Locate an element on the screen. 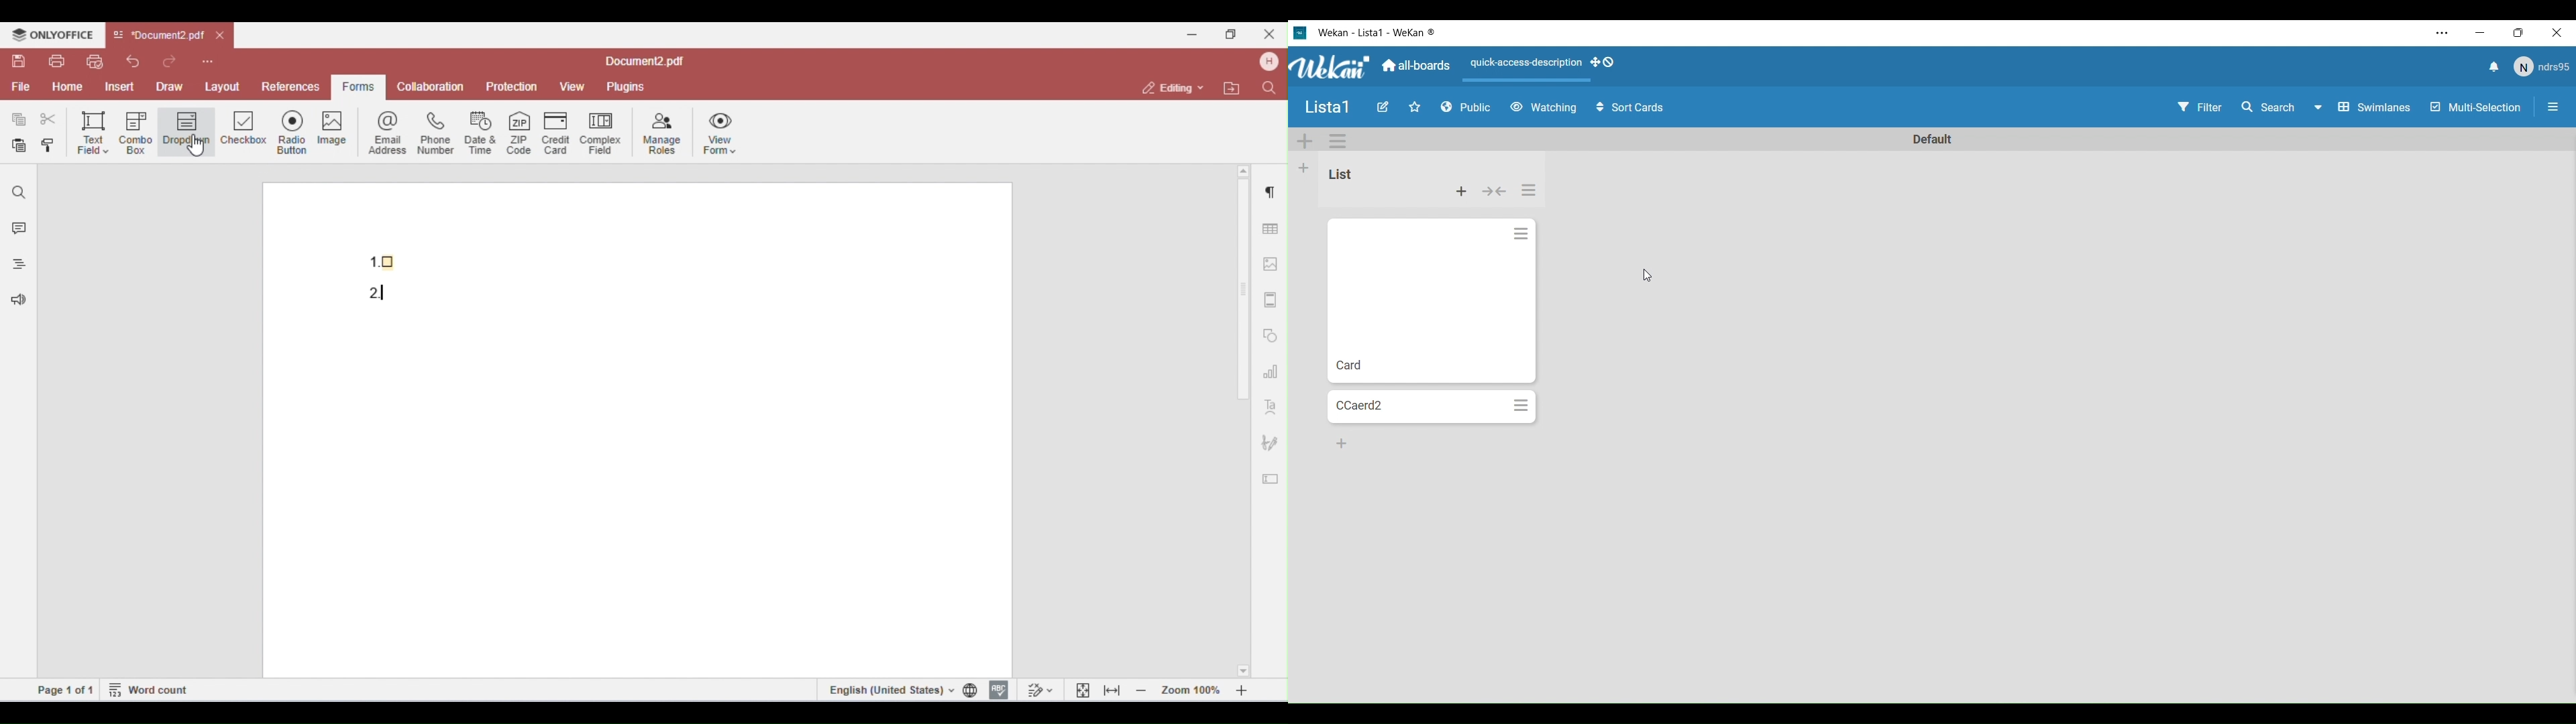  Filter is located at coordinates (2199, 109).